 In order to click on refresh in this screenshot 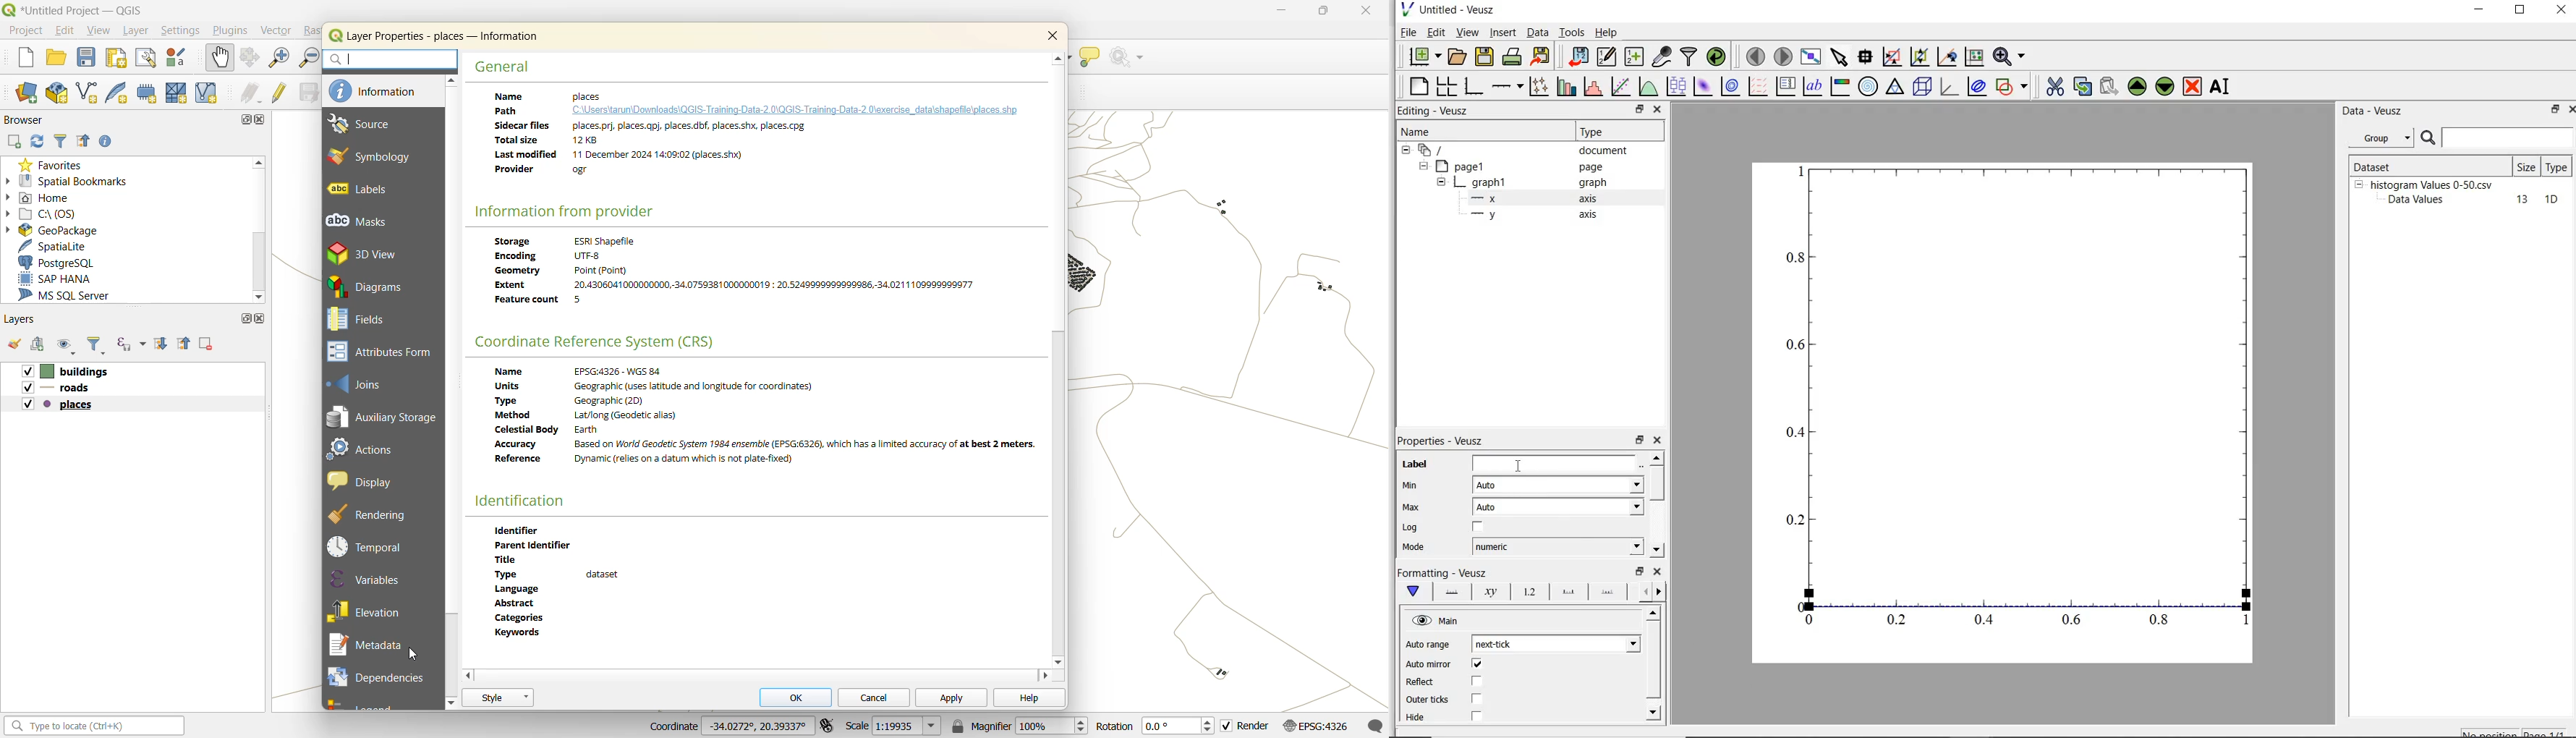, I will do `click(38, 141)`.